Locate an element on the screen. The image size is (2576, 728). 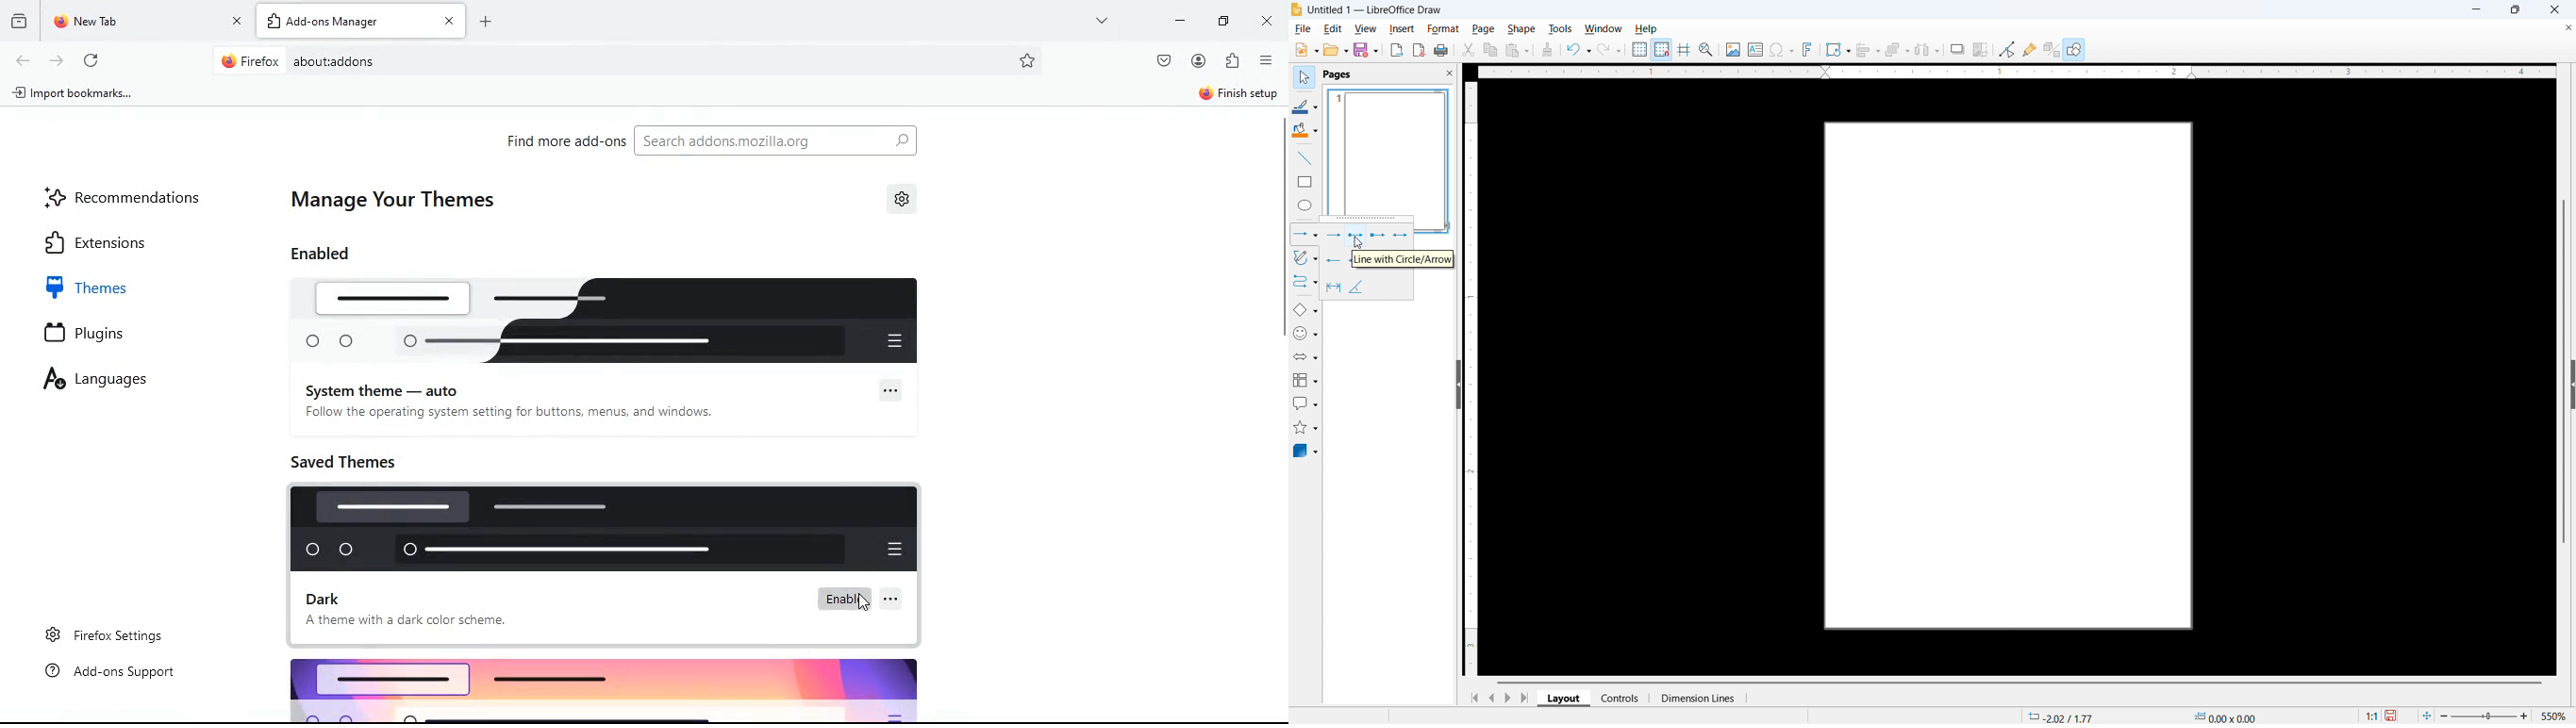
import bookmarks is located at coordinates (75, 94).